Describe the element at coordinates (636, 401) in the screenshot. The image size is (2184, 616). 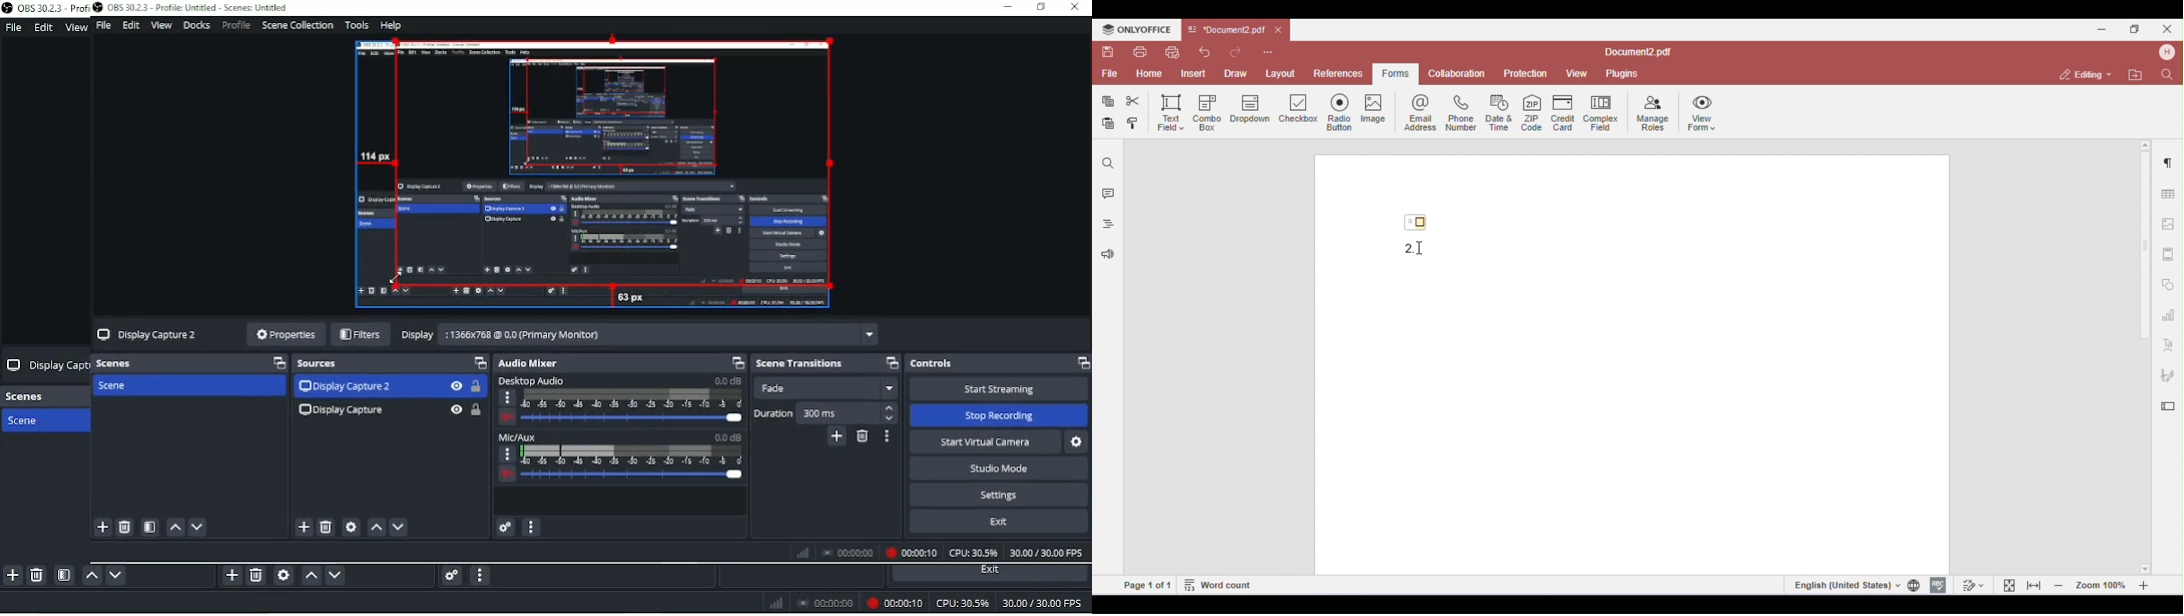
I see `scale` at that location.